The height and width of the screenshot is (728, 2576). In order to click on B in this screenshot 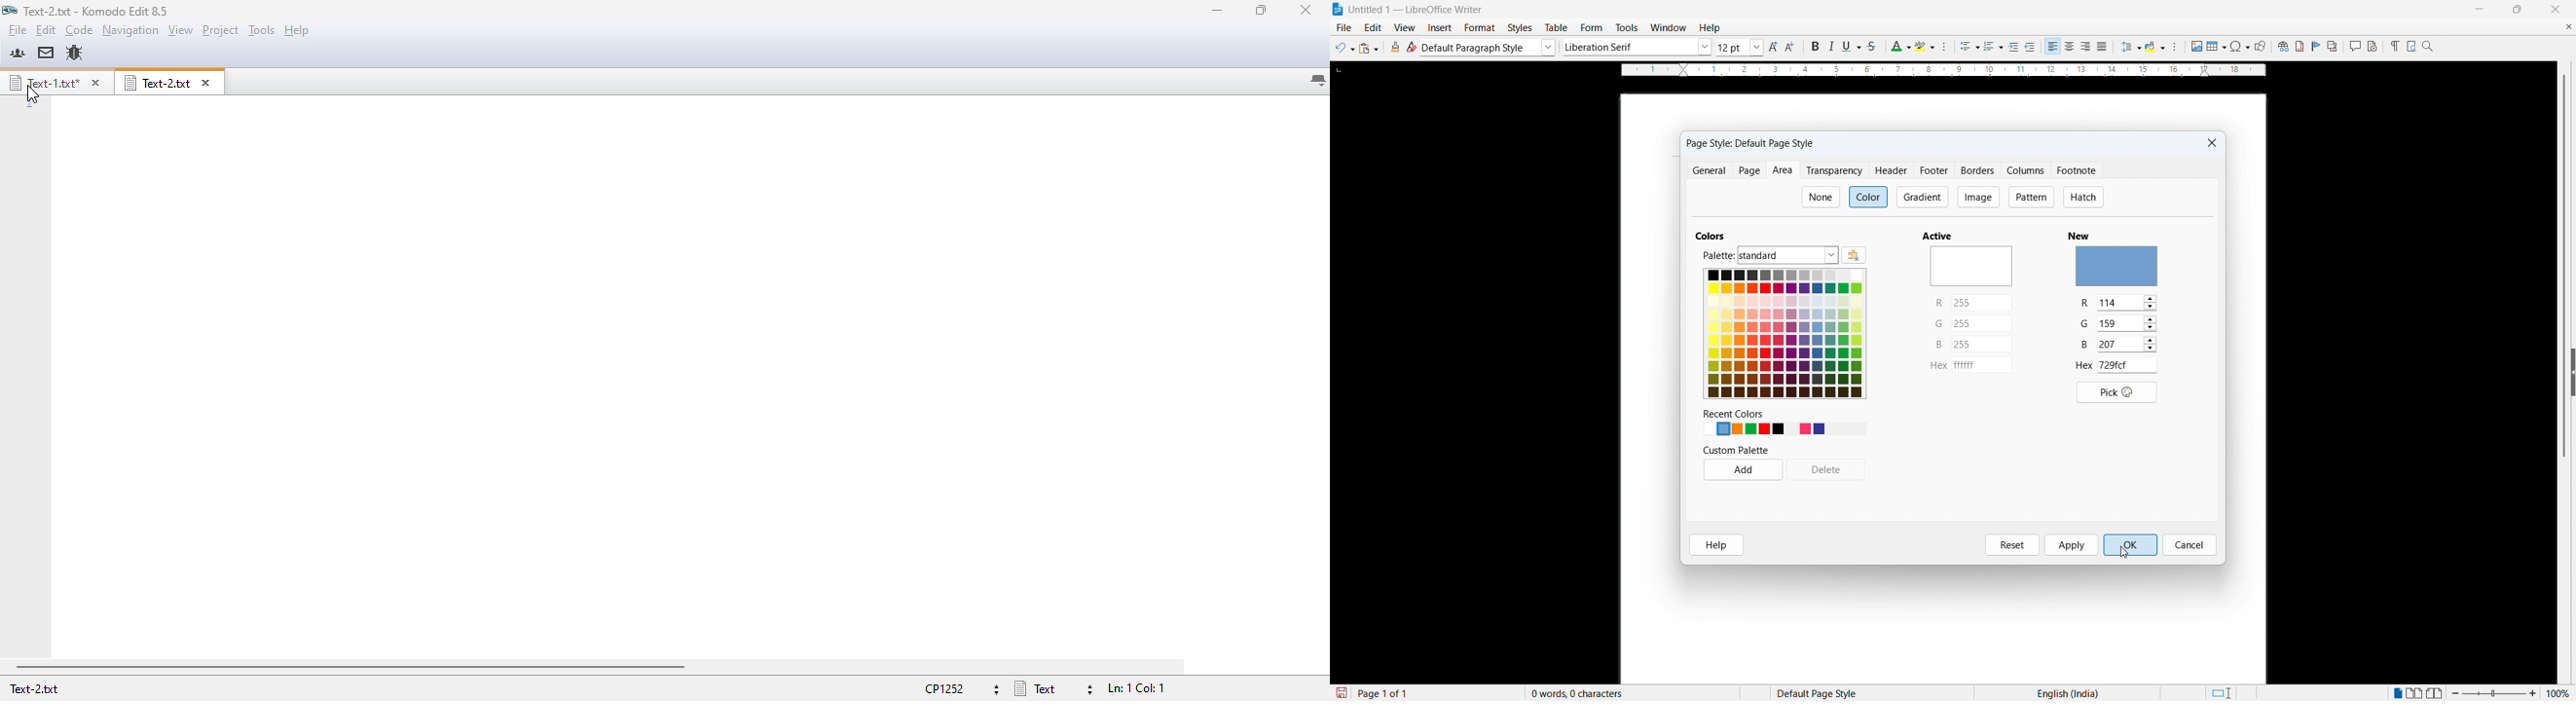, I will do `click(1939, 345)`.